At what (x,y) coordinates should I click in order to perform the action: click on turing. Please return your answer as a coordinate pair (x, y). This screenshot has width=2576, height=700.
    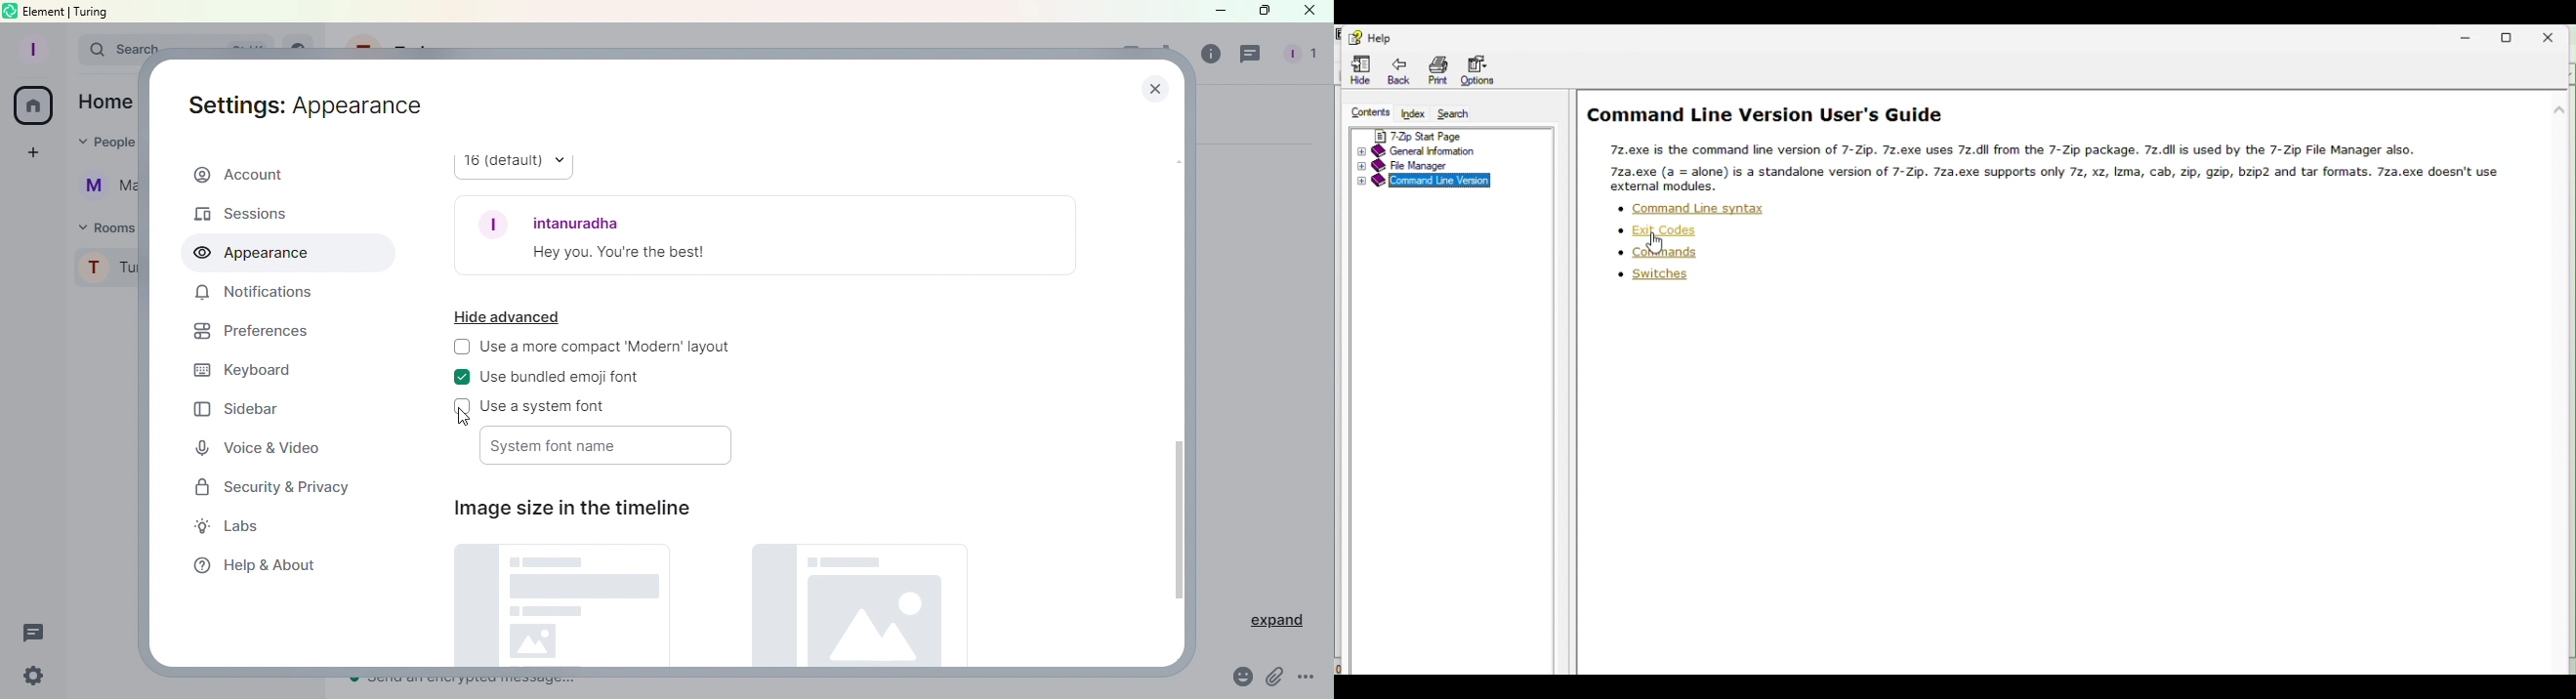
    Looking at the image, I should click on (95, 12).